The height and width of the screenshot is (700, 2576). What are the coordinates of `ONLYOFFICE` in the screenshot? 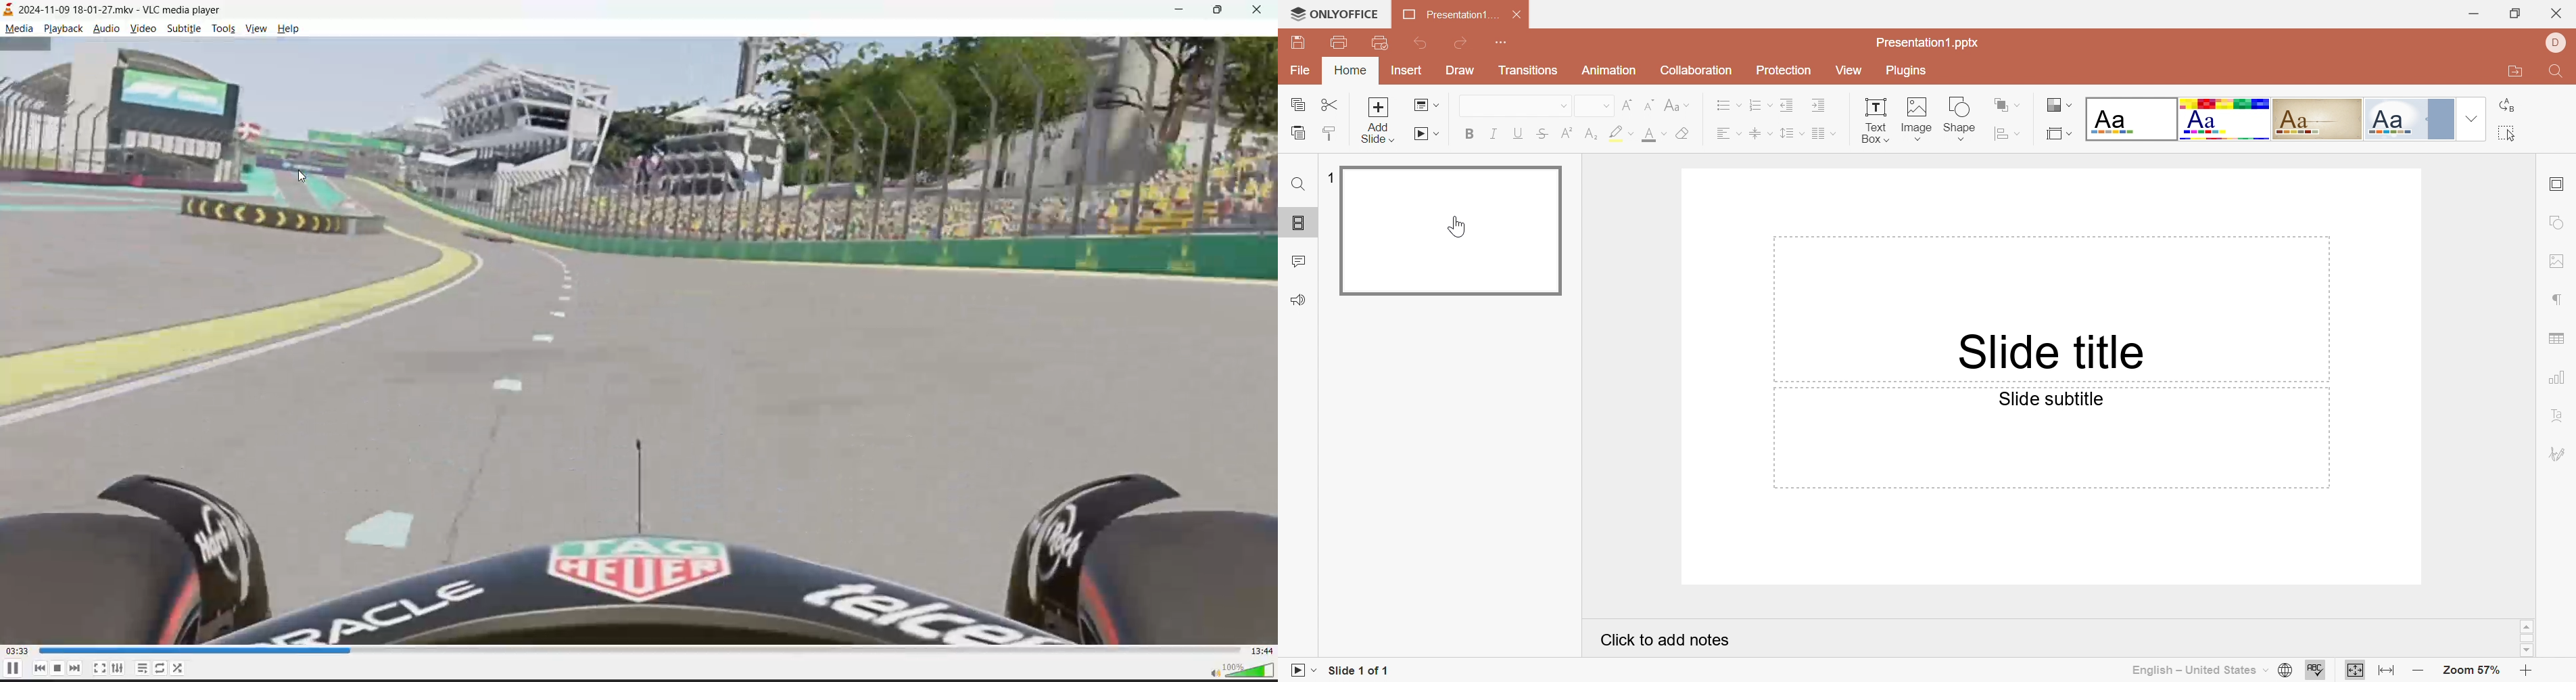 It's located at (1334, 12).